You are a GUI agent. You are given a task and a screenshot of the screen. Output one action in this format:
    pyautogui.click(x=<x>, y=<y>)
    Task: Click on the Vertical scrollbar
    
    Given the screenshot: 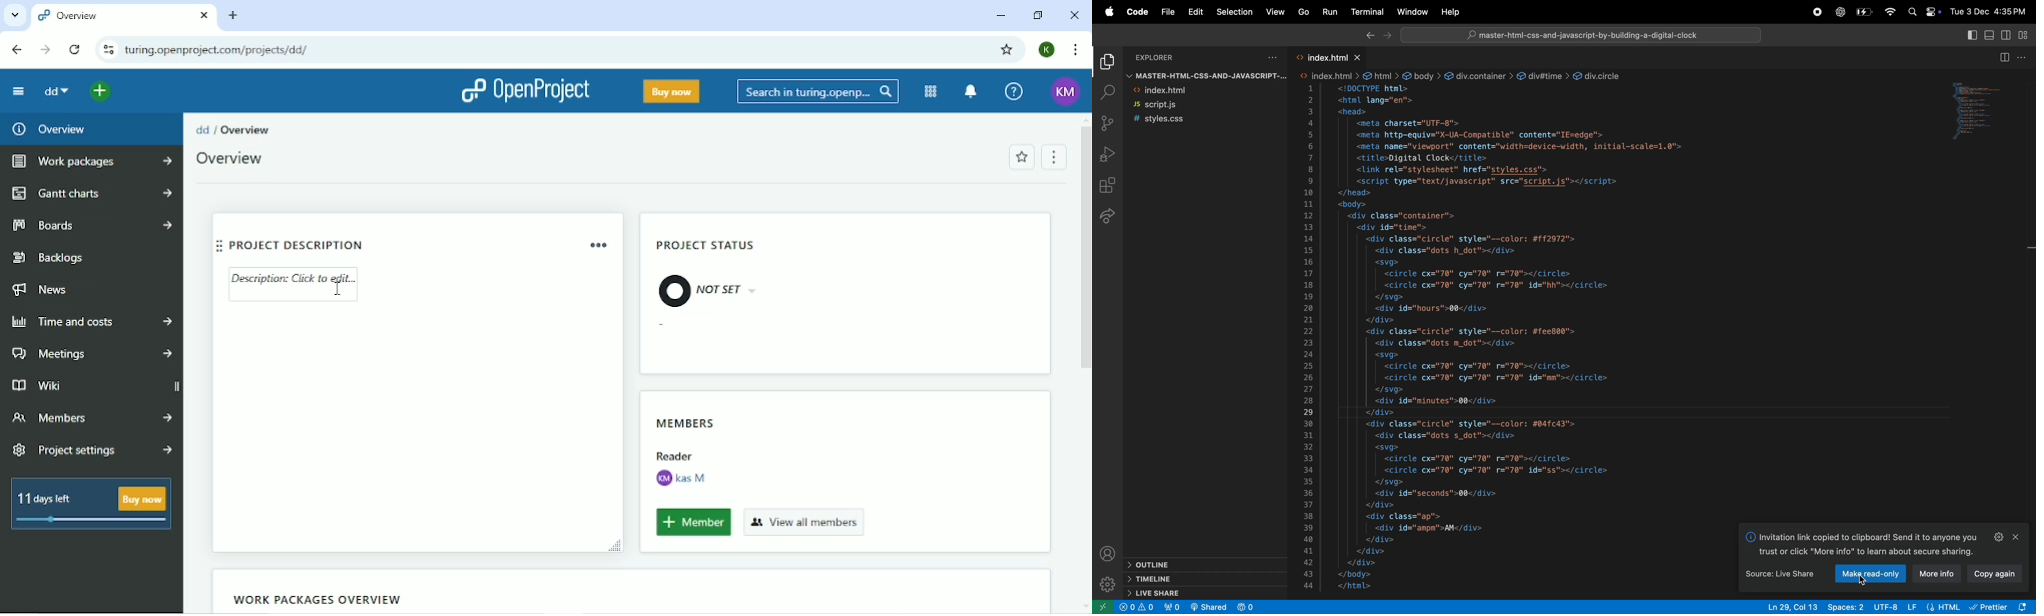 What is the action you would take?
    pyautogui.click(x=1085, y=254)
    